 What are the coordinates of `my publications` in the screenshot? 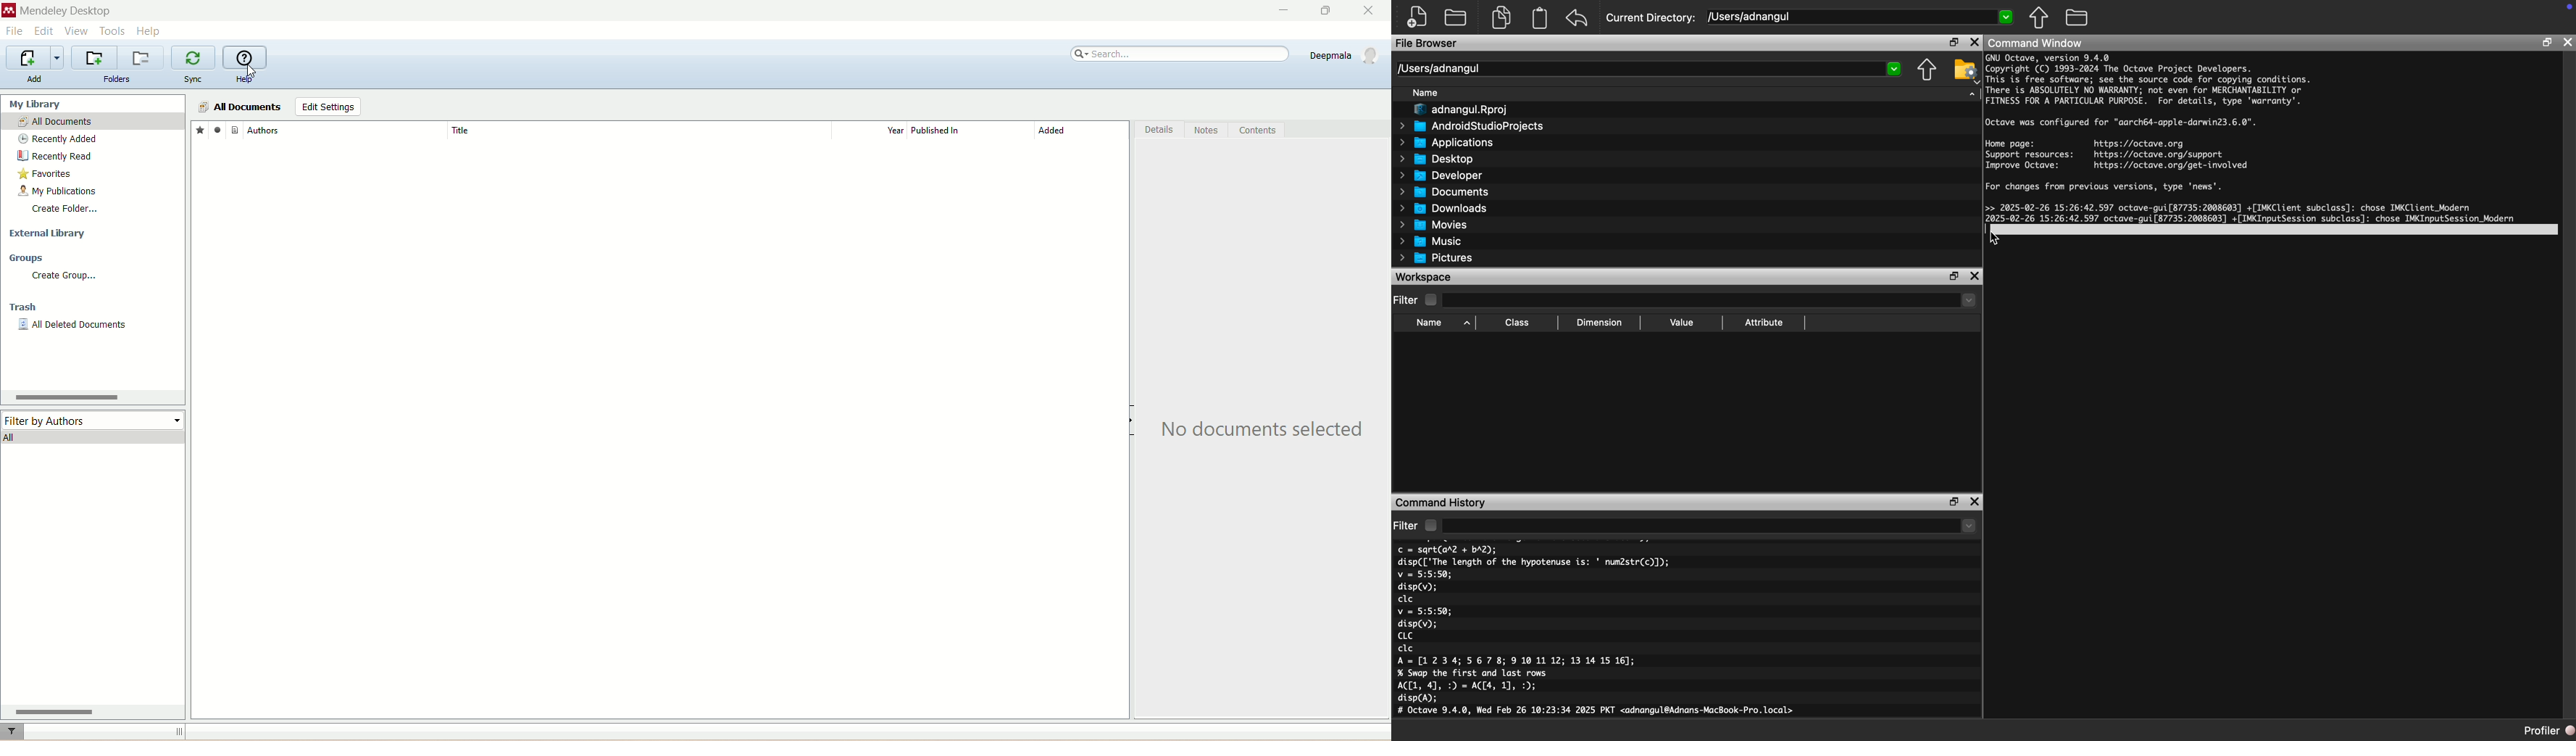 It's located at (54, 192).